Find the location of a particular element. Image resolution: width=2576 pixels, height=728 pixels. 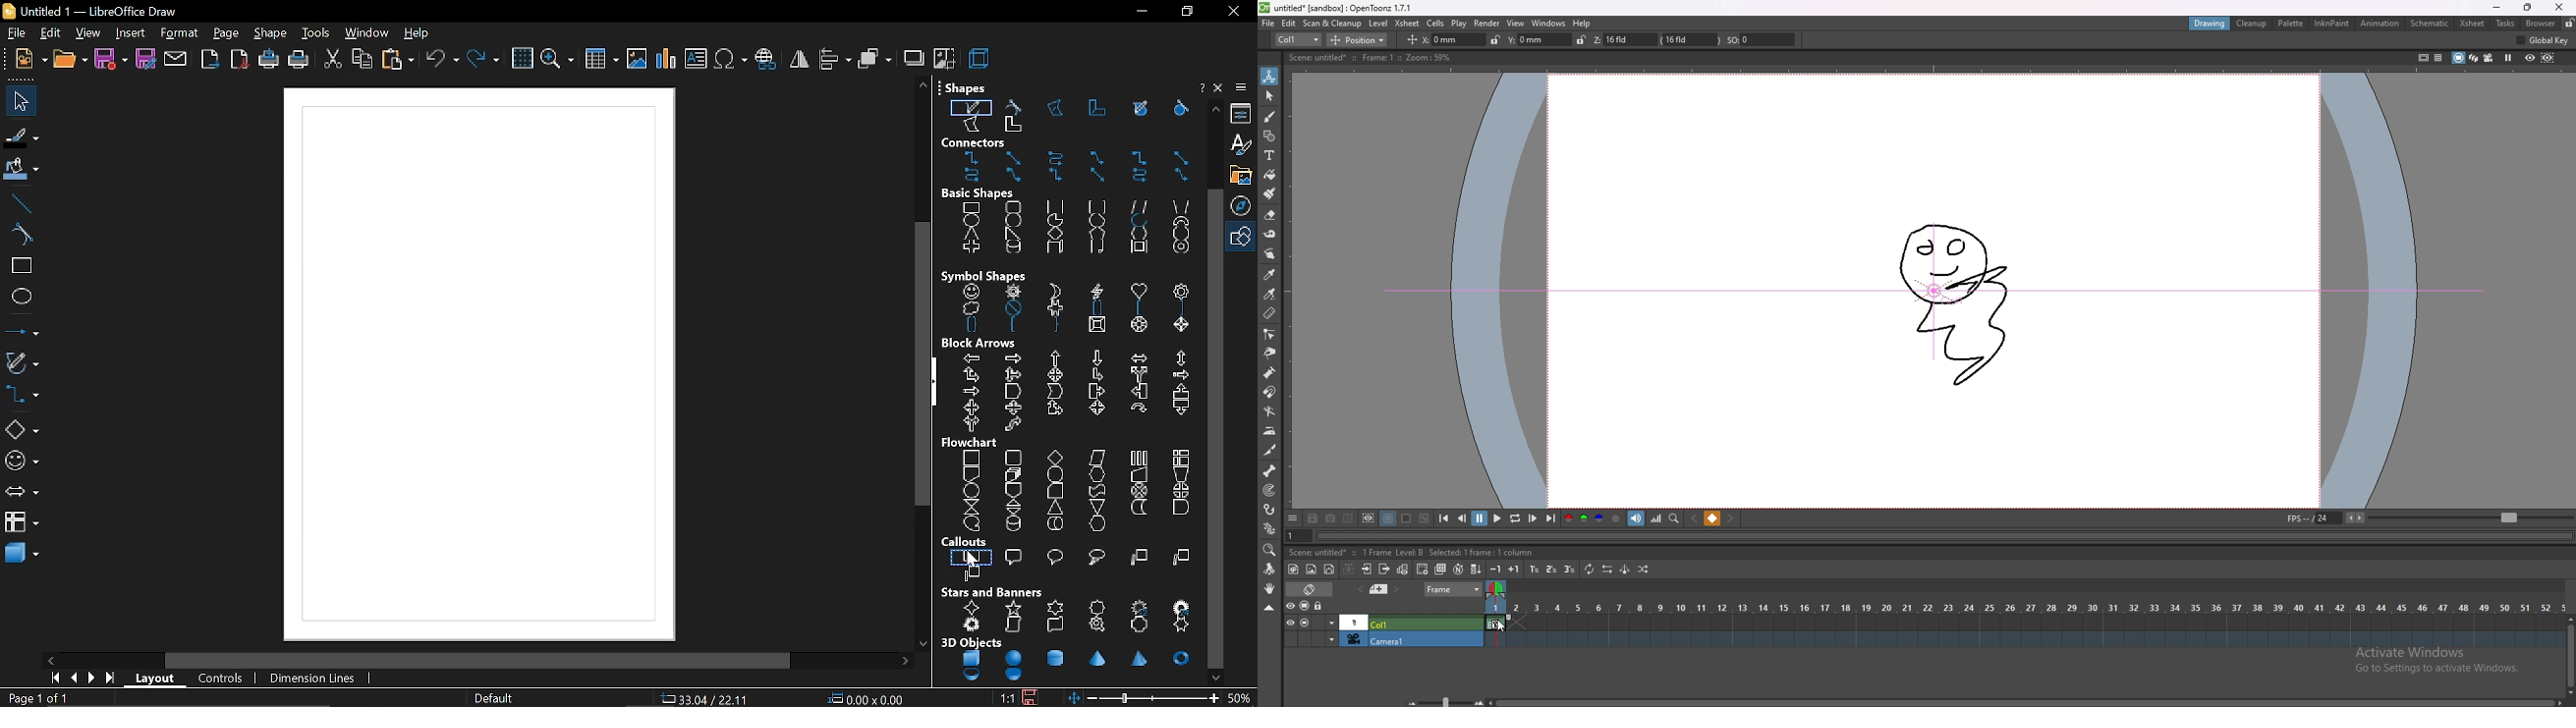

current window is located at coordinates (100, 10).